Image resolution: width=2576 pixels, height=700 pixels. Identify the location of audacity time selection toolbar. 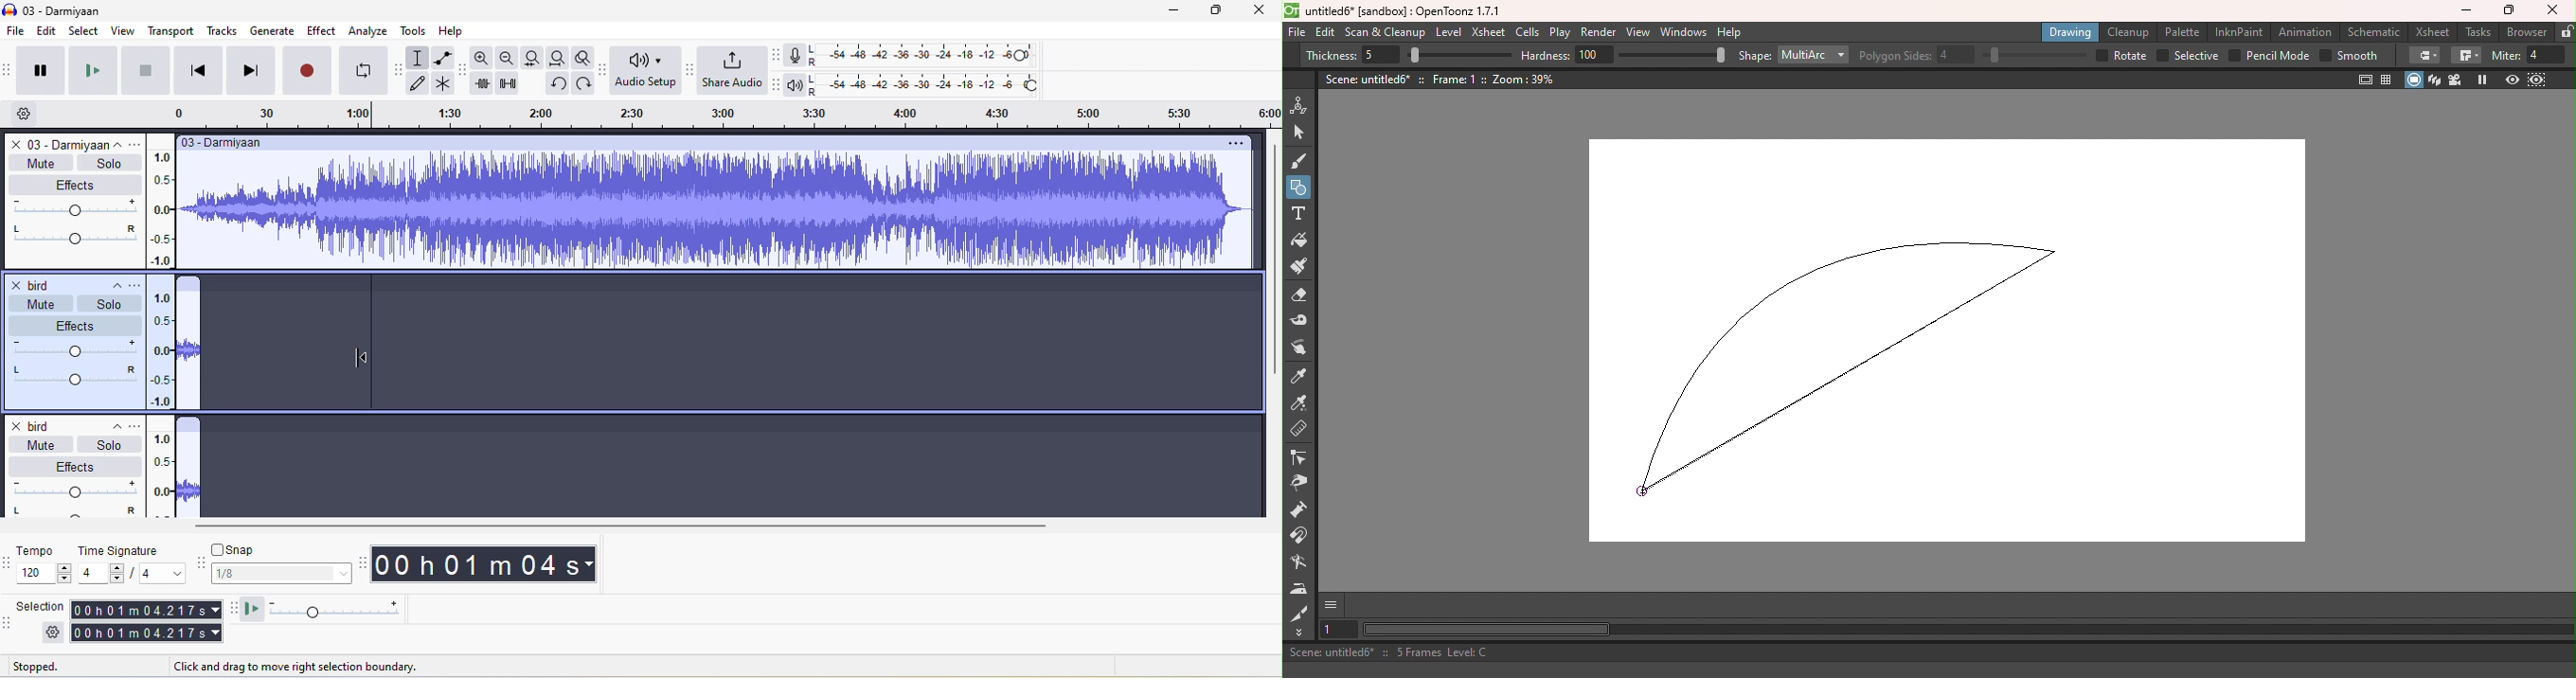
(8, 562).